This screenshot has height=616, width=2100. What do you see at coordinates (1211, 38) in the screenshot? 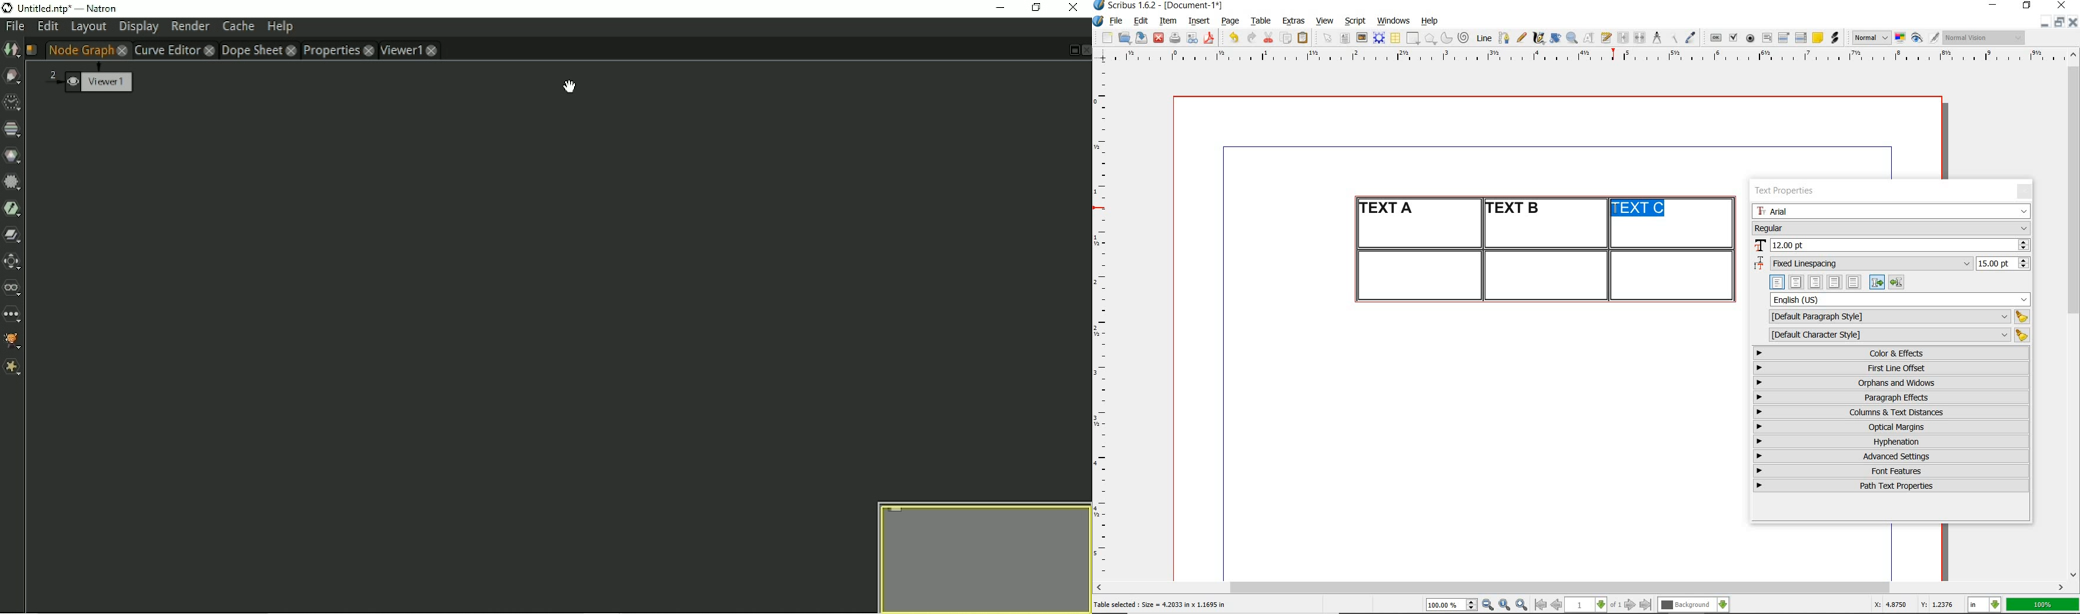
I see `save as pdf` at bounding box center [1211, 38].